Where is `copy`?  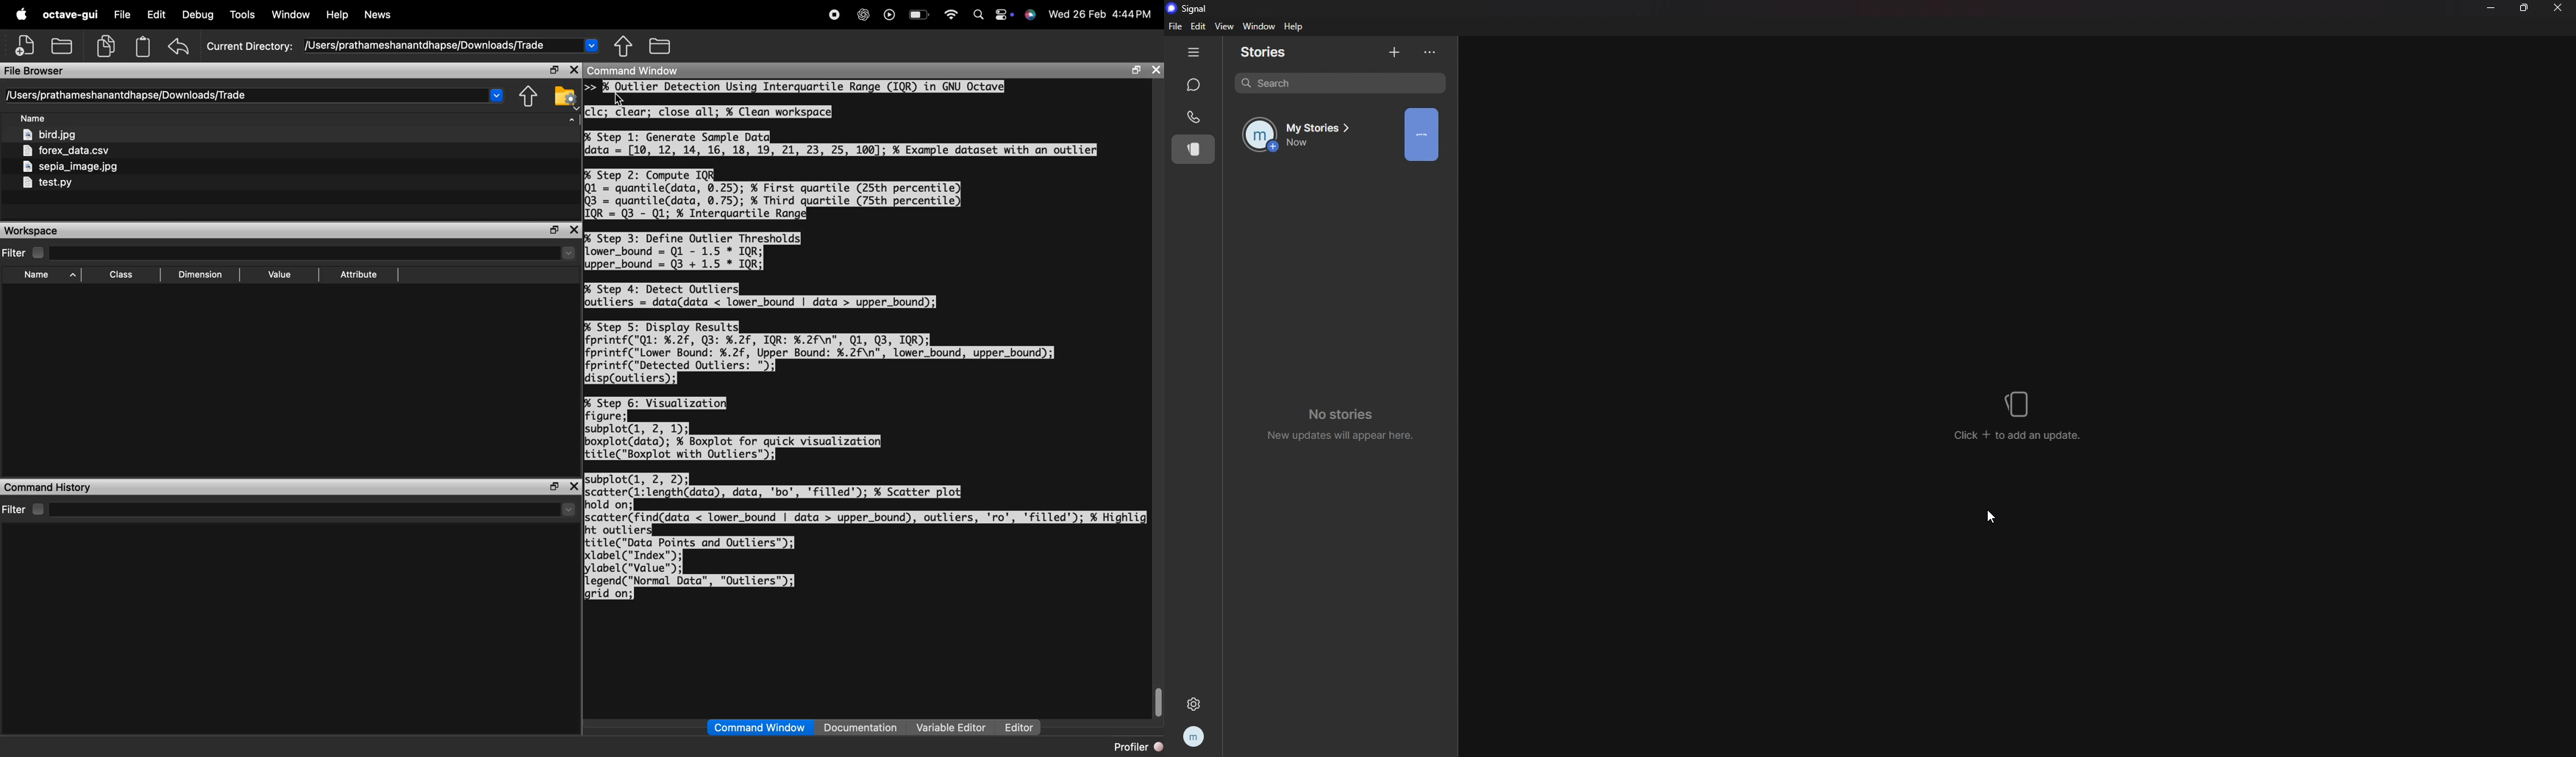
copy is located at coordinates (106, 46).